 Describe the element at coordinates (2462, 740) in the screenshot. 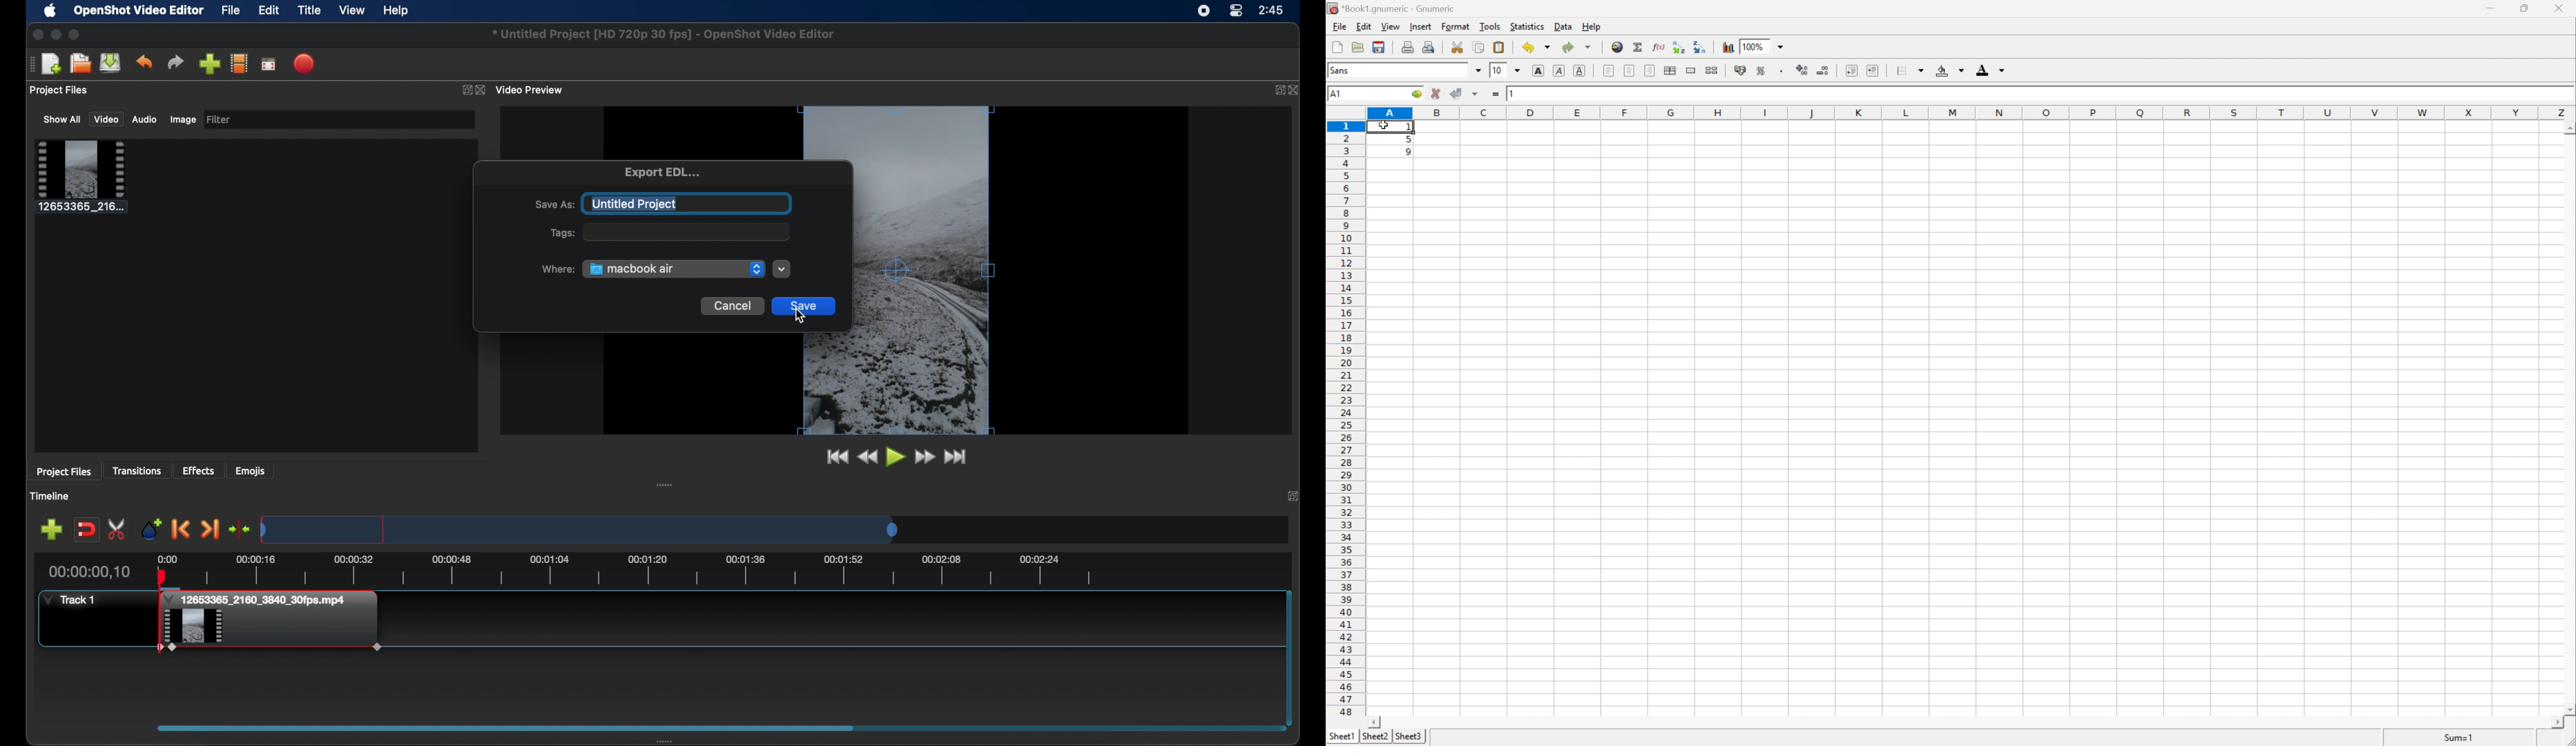

I see `sum=1` at that location.